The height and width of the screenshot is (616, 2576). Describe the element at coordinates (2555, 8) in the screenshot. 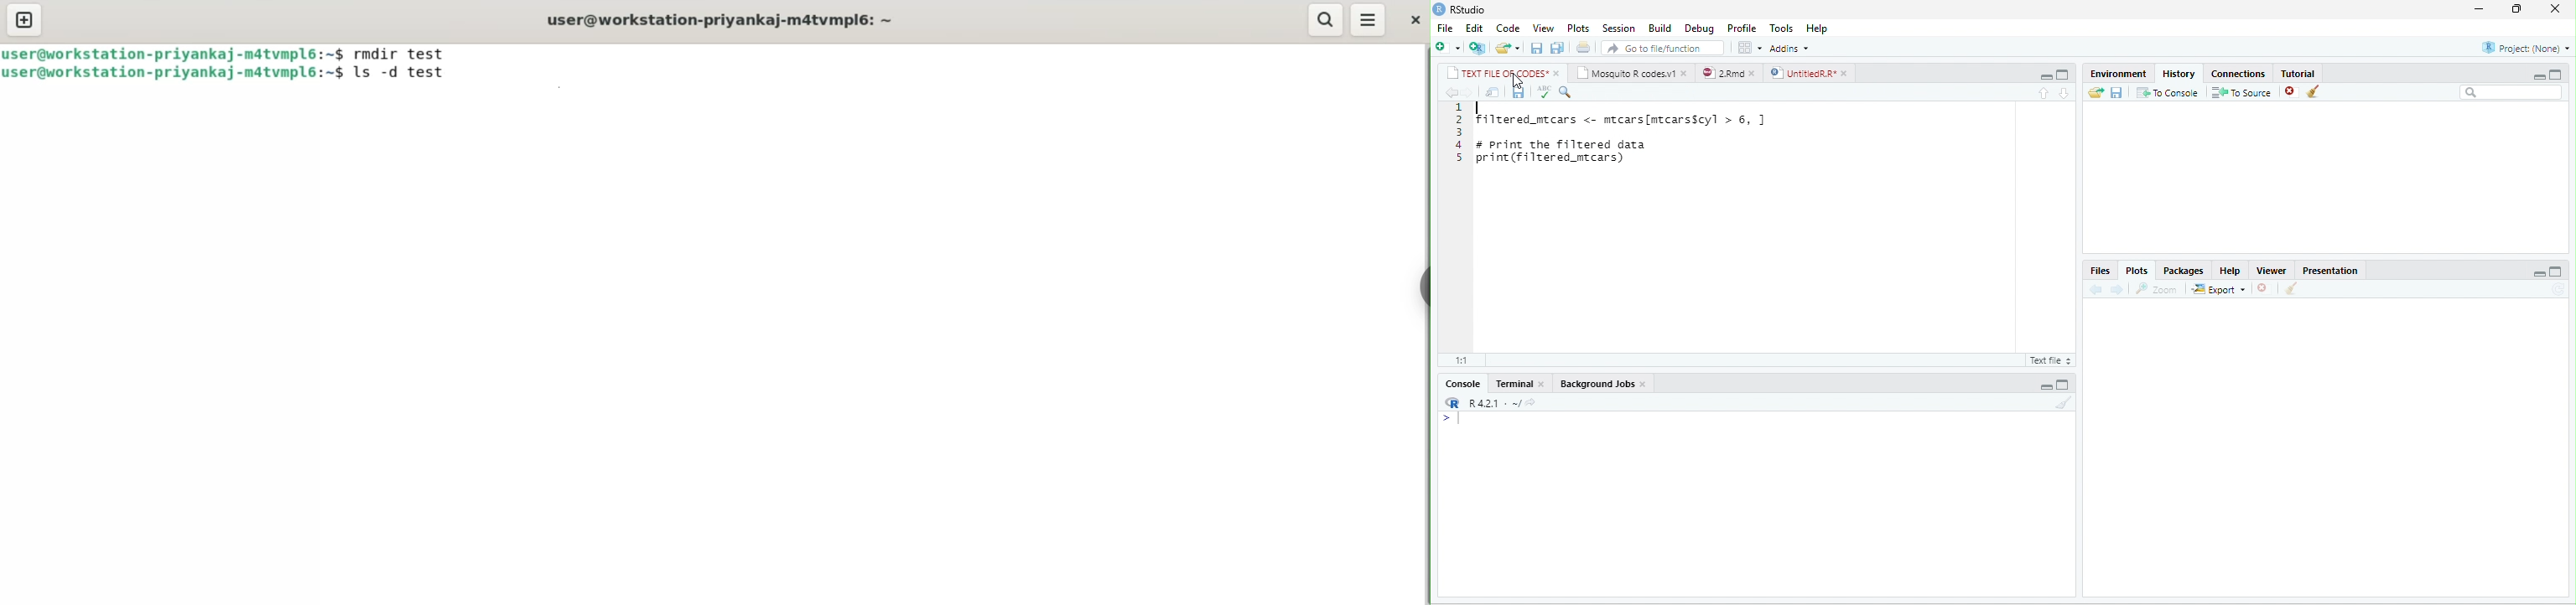

I see `close` at that location.